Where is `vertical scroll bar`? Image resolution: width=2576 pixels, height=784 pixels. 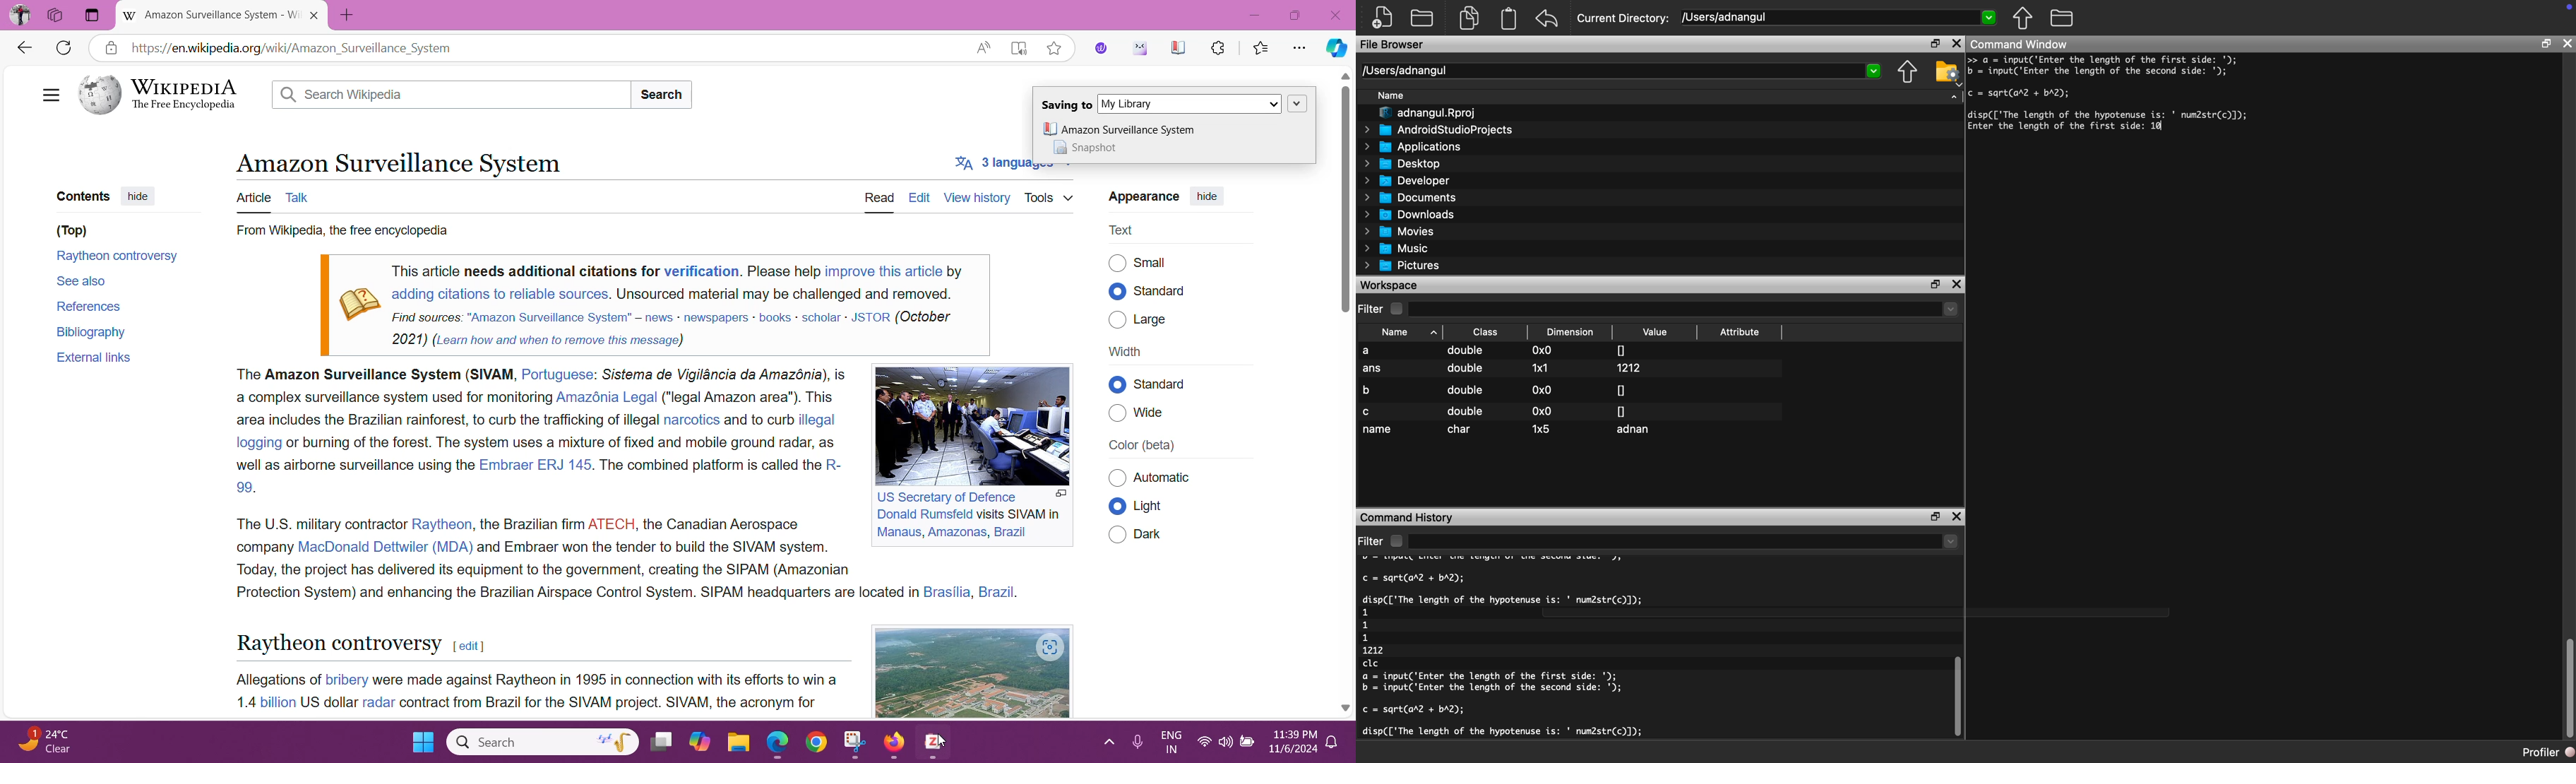 vertical scroll bar is located at coordinates (1955, 687).